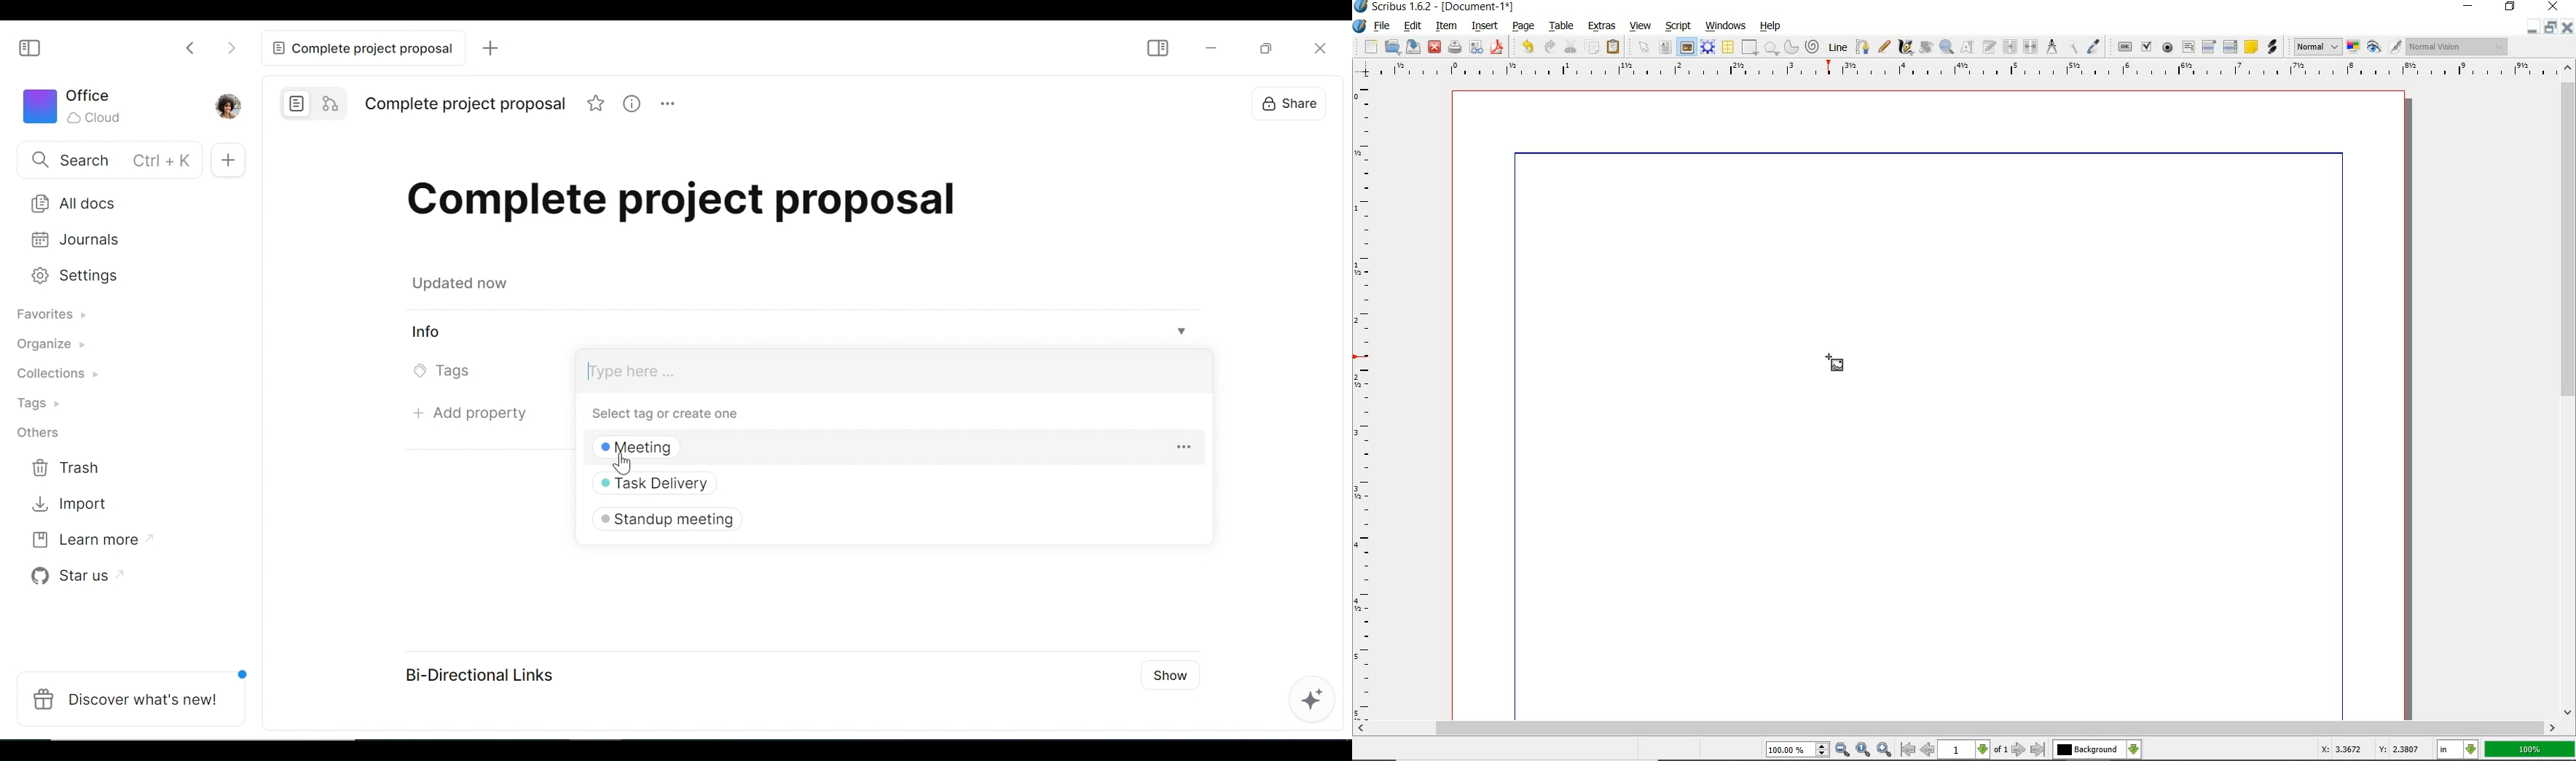  I want to click on Favorites, so click(61, 317).